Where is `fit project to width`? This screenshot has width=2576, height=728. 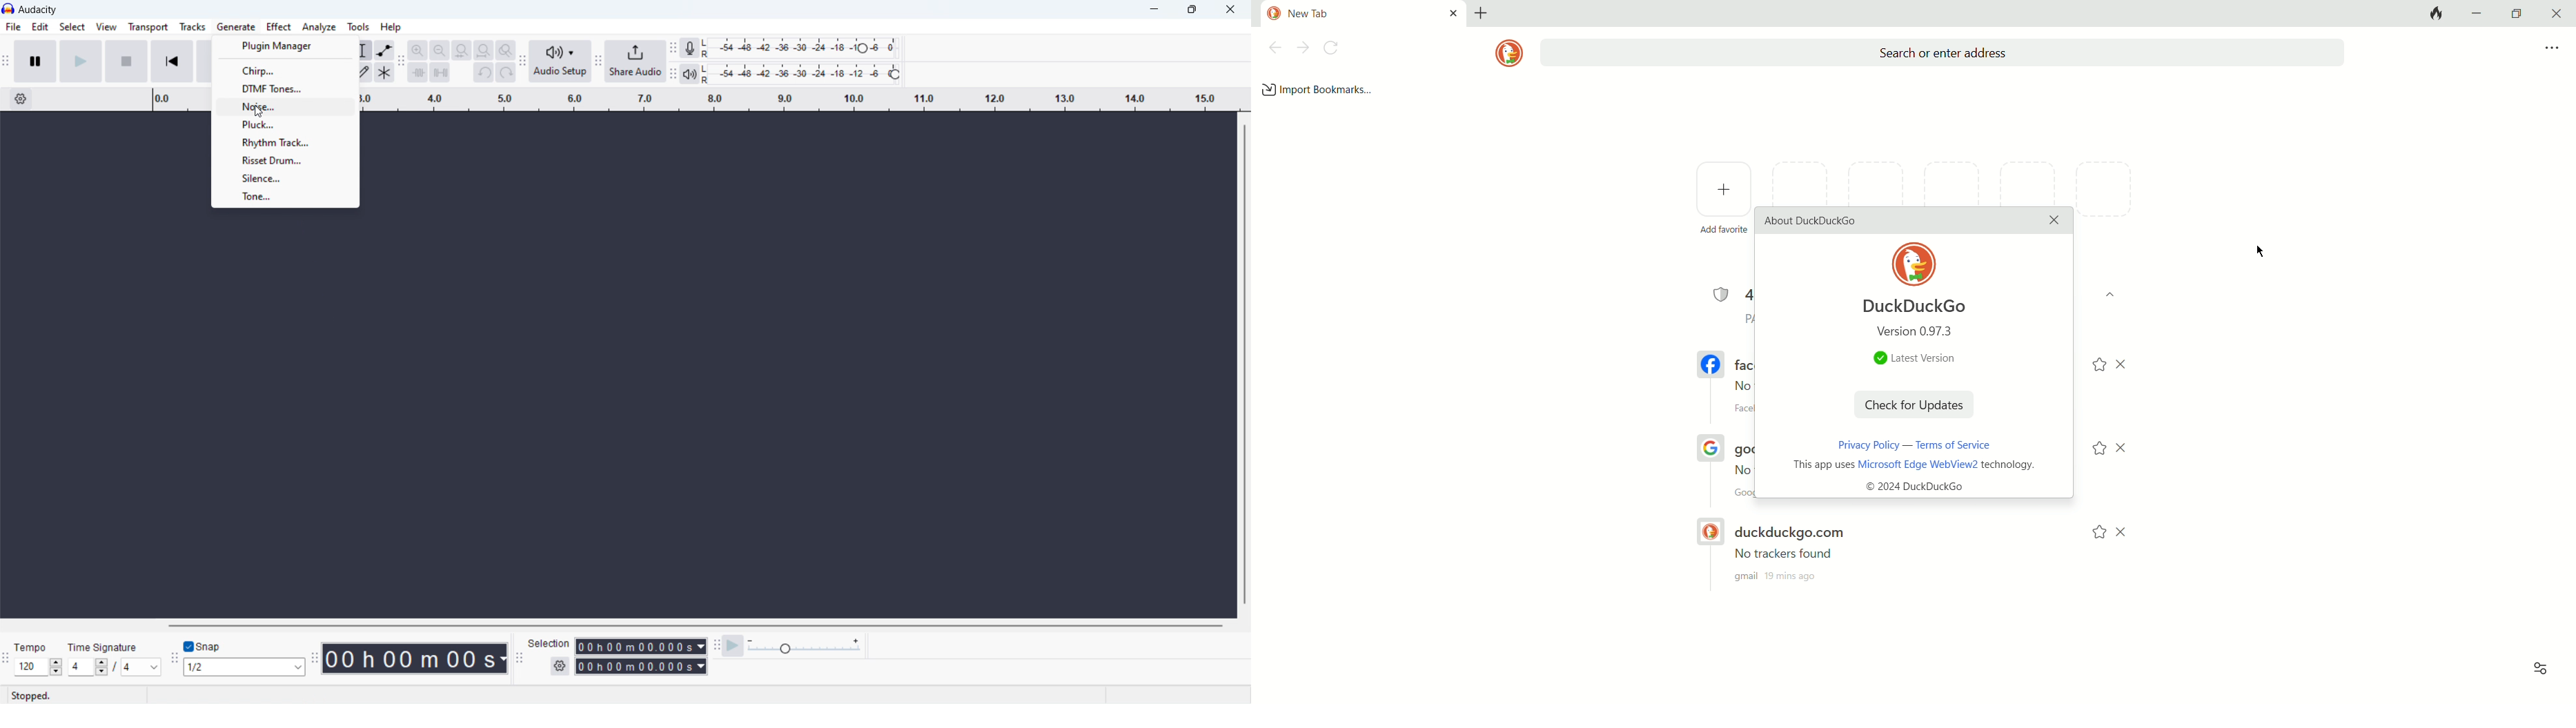 fit project to width is located at coordinates (484, 51).